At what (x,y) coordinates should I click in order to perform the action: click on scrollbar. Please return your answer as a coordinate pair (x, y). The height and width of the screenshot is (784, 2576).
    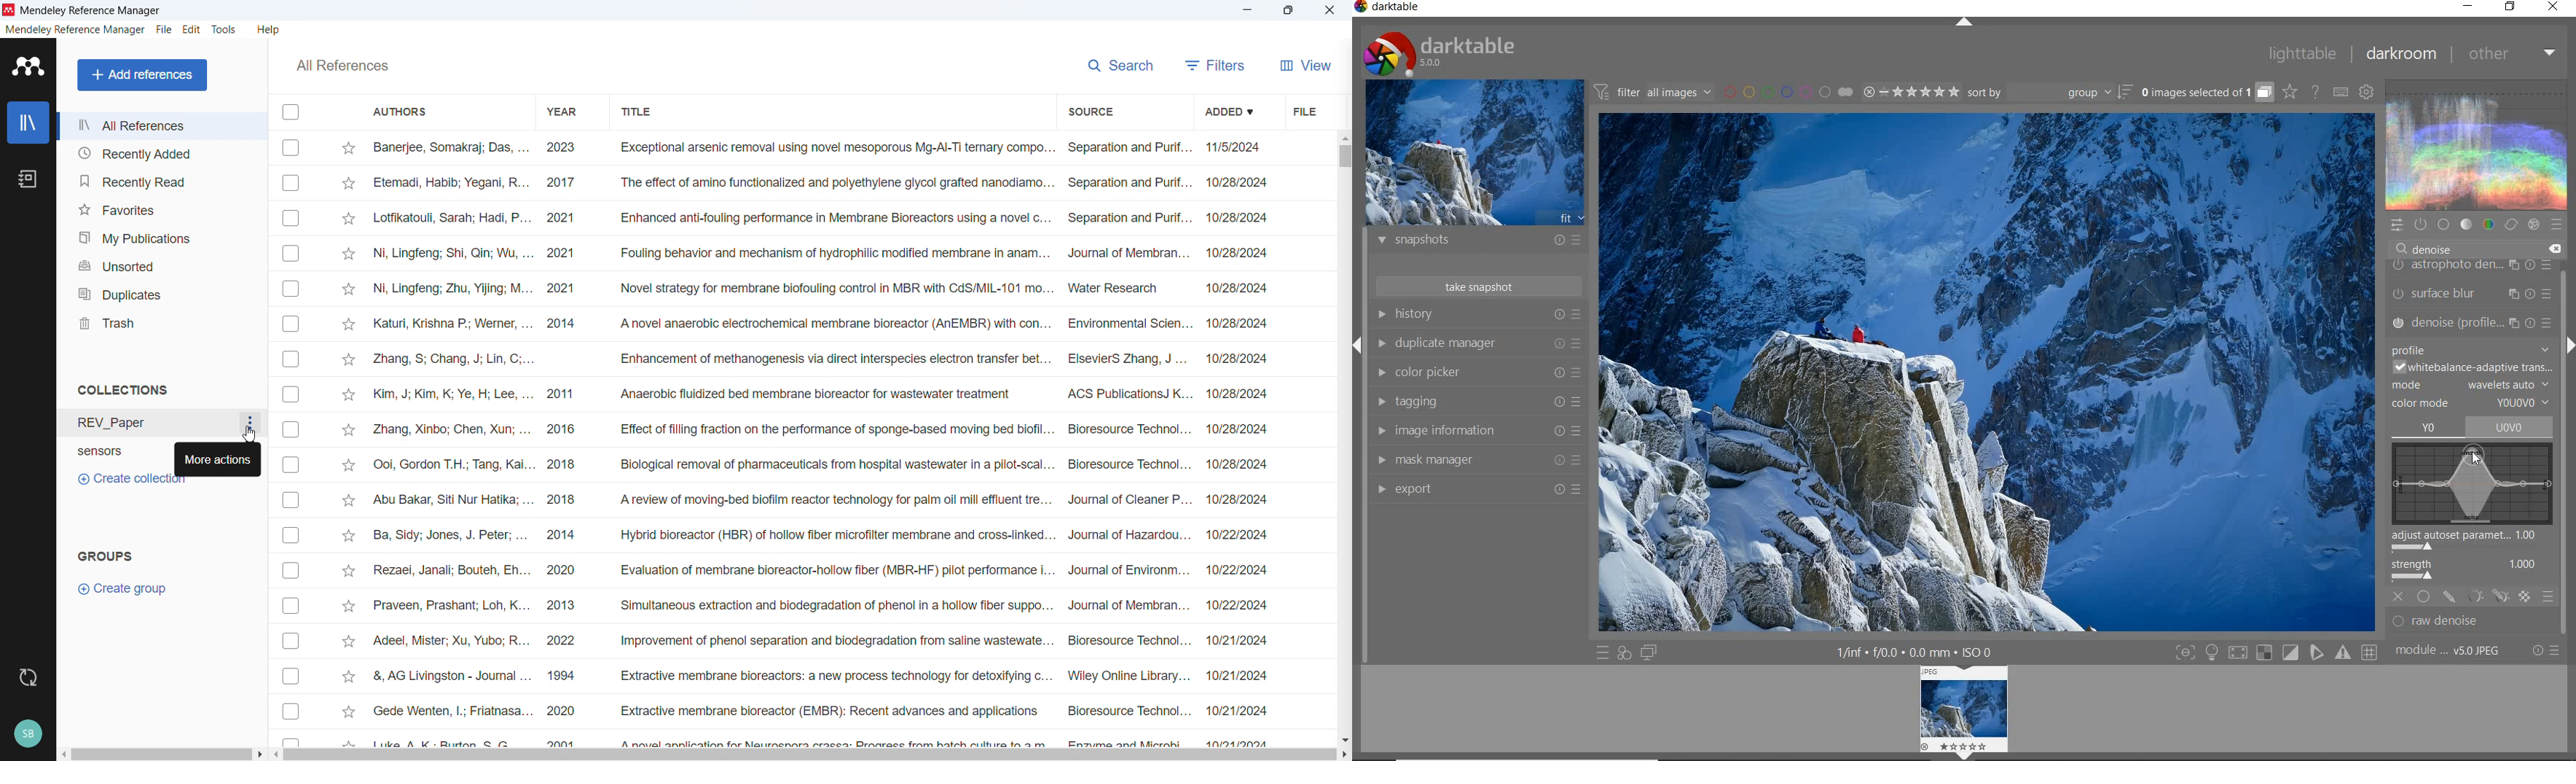
    Looking at the image, I should click on (2564, 393).